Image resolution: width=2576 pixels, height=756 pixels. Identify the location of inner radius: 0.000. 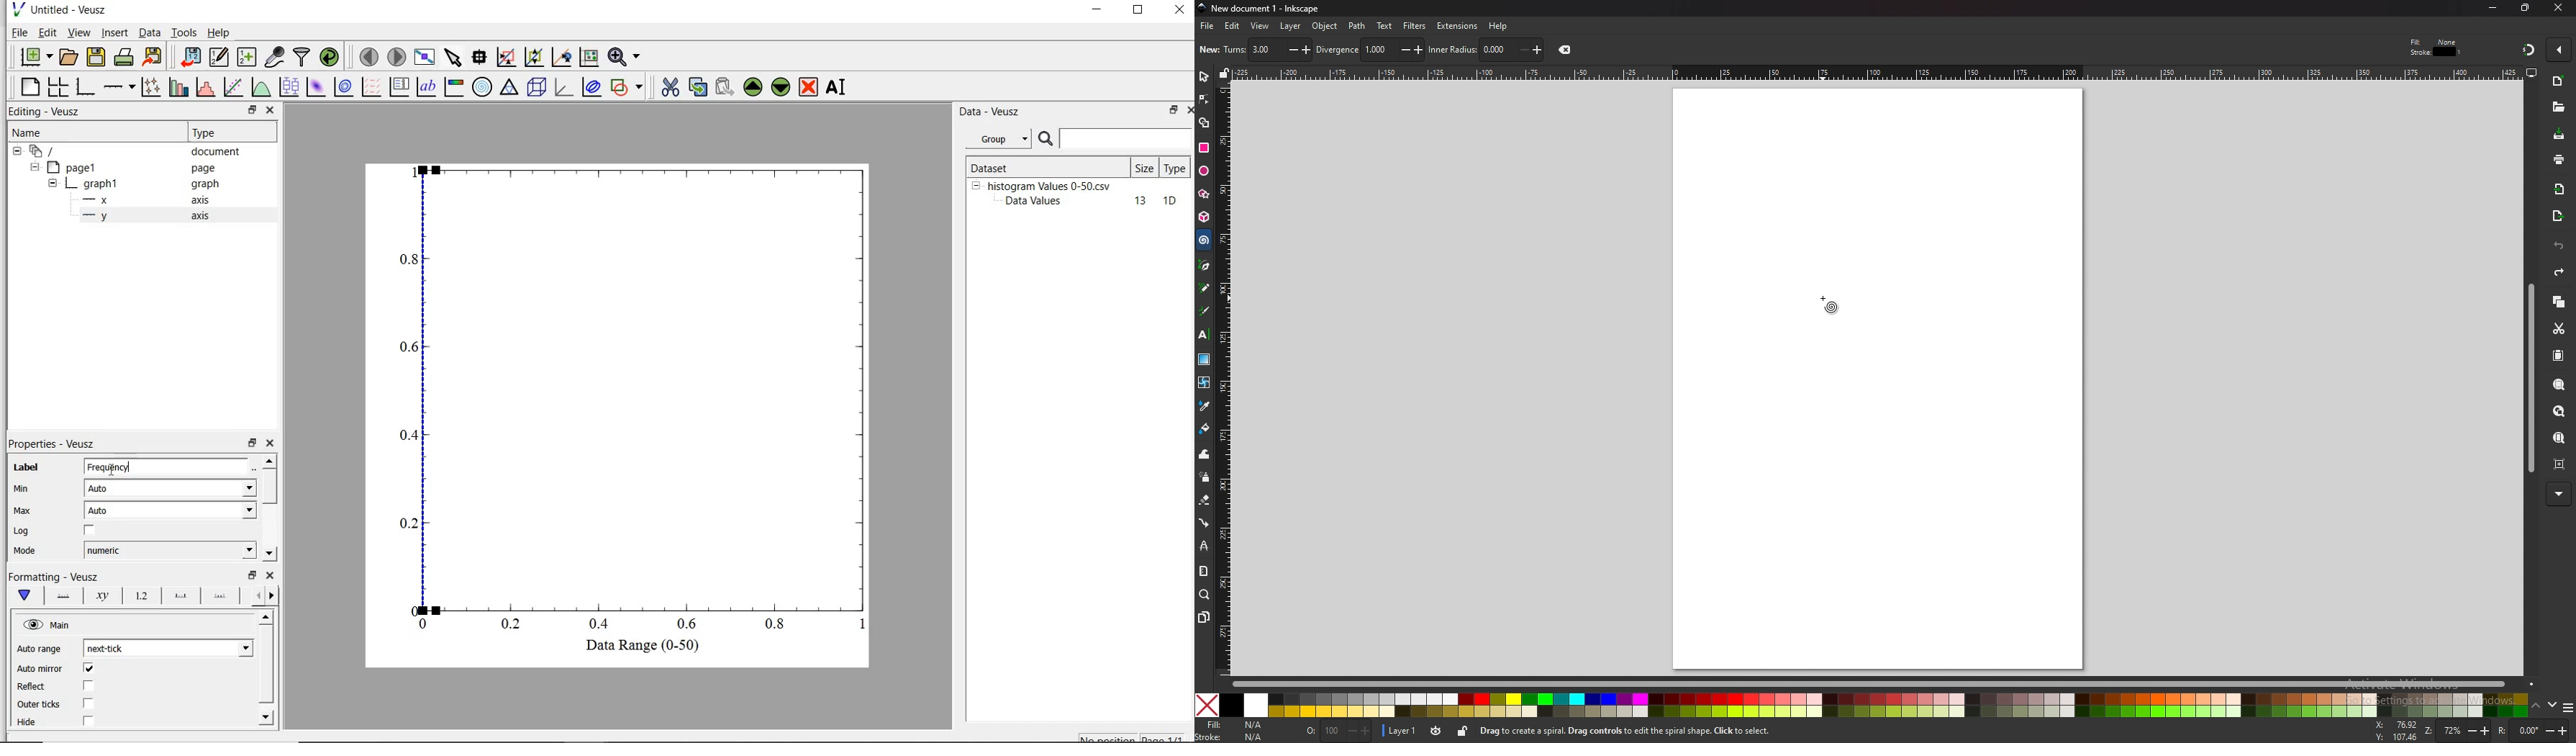
(1486, 50).